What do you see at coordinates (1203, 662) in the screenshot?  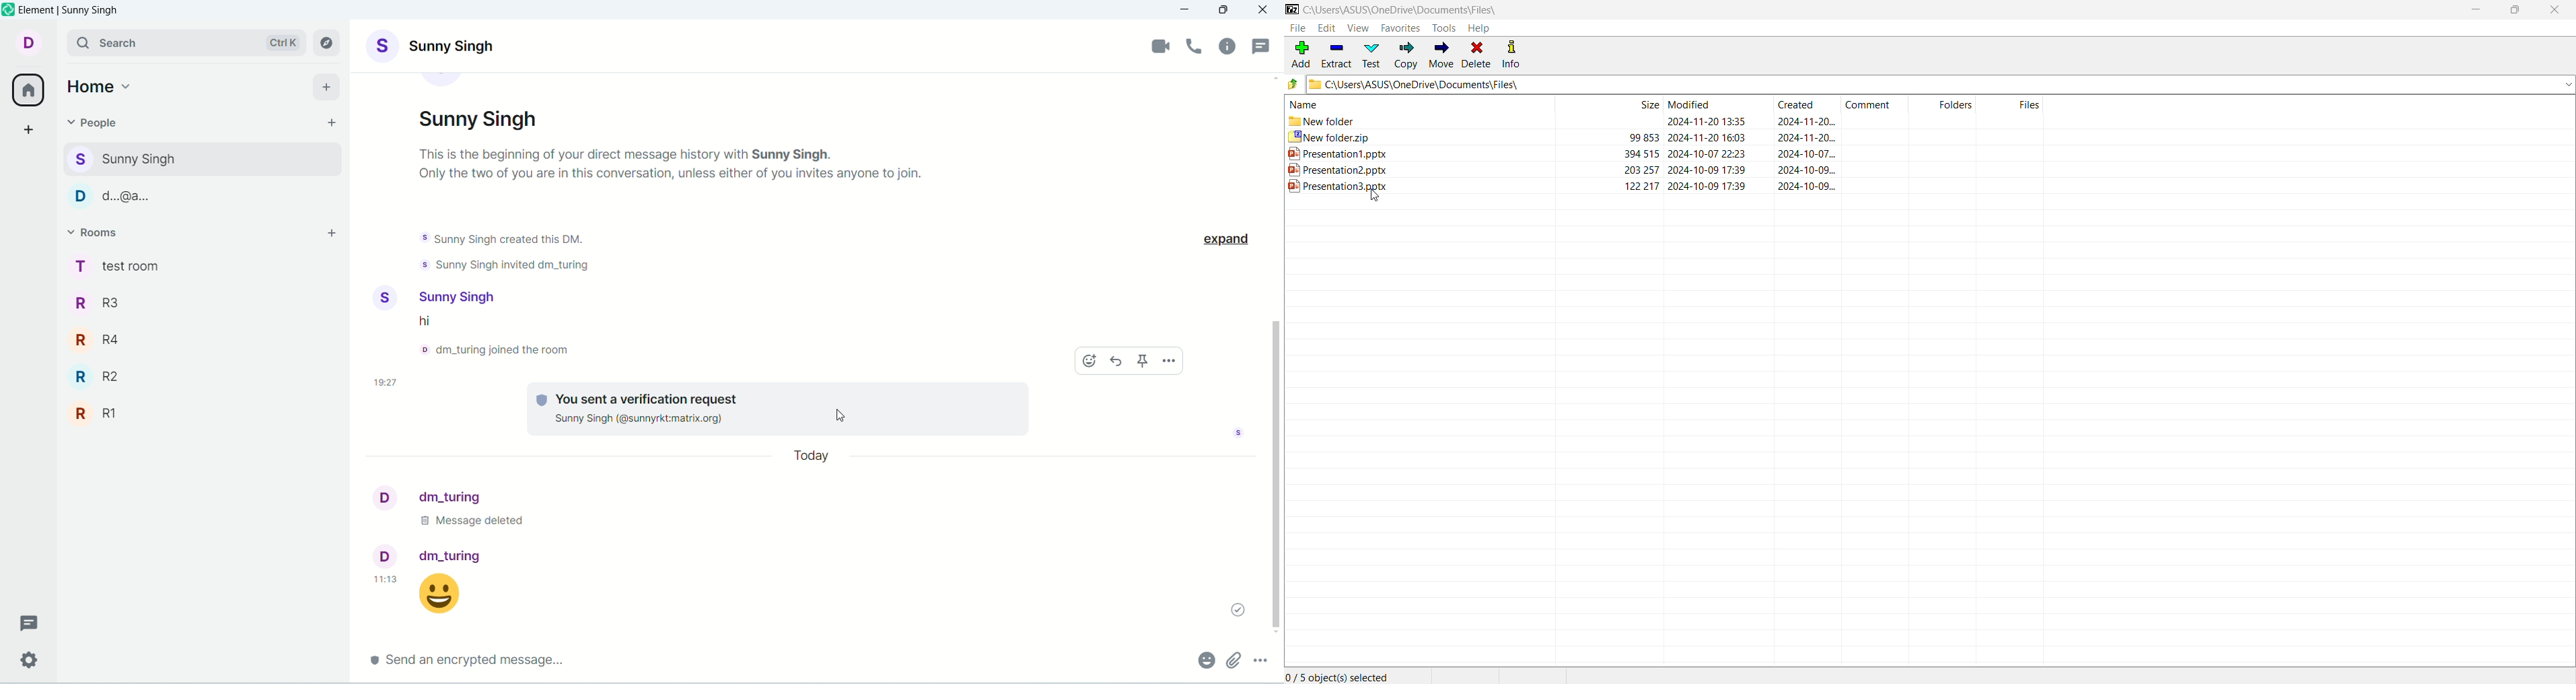 I see `emoji` at bounding box center [1203, 662].